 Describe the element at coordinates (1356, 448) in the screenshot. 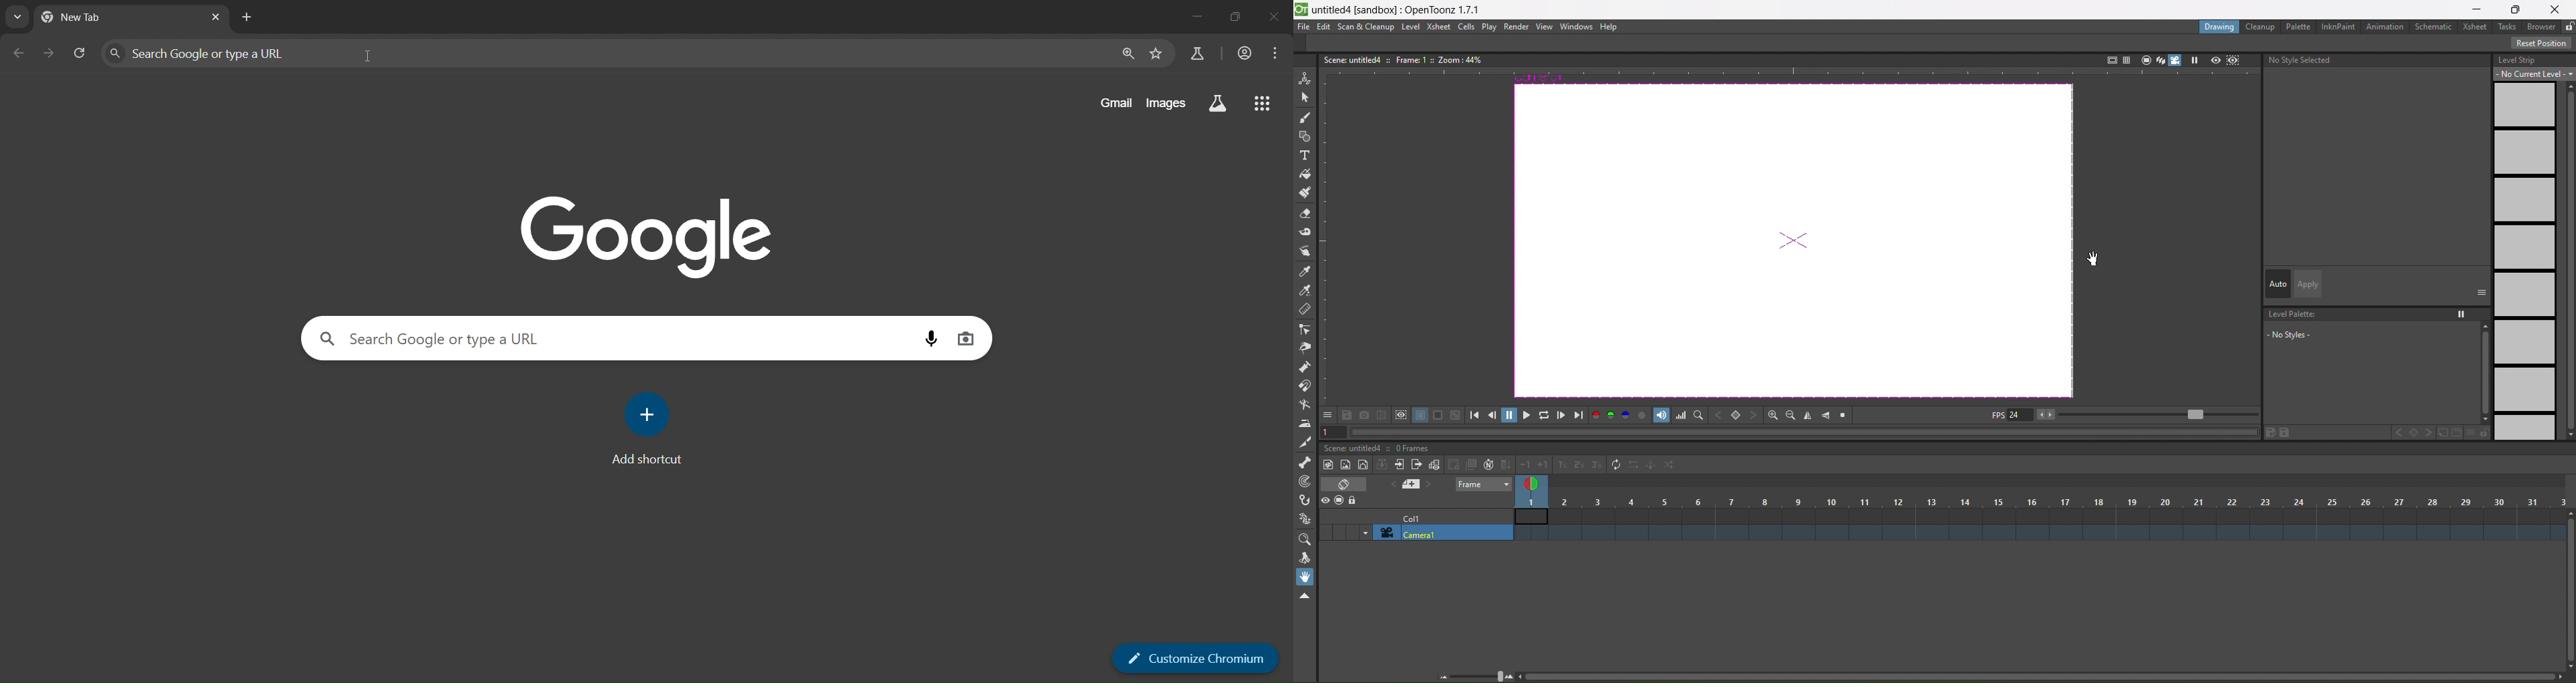

I see `scene: untitled4` at that location.